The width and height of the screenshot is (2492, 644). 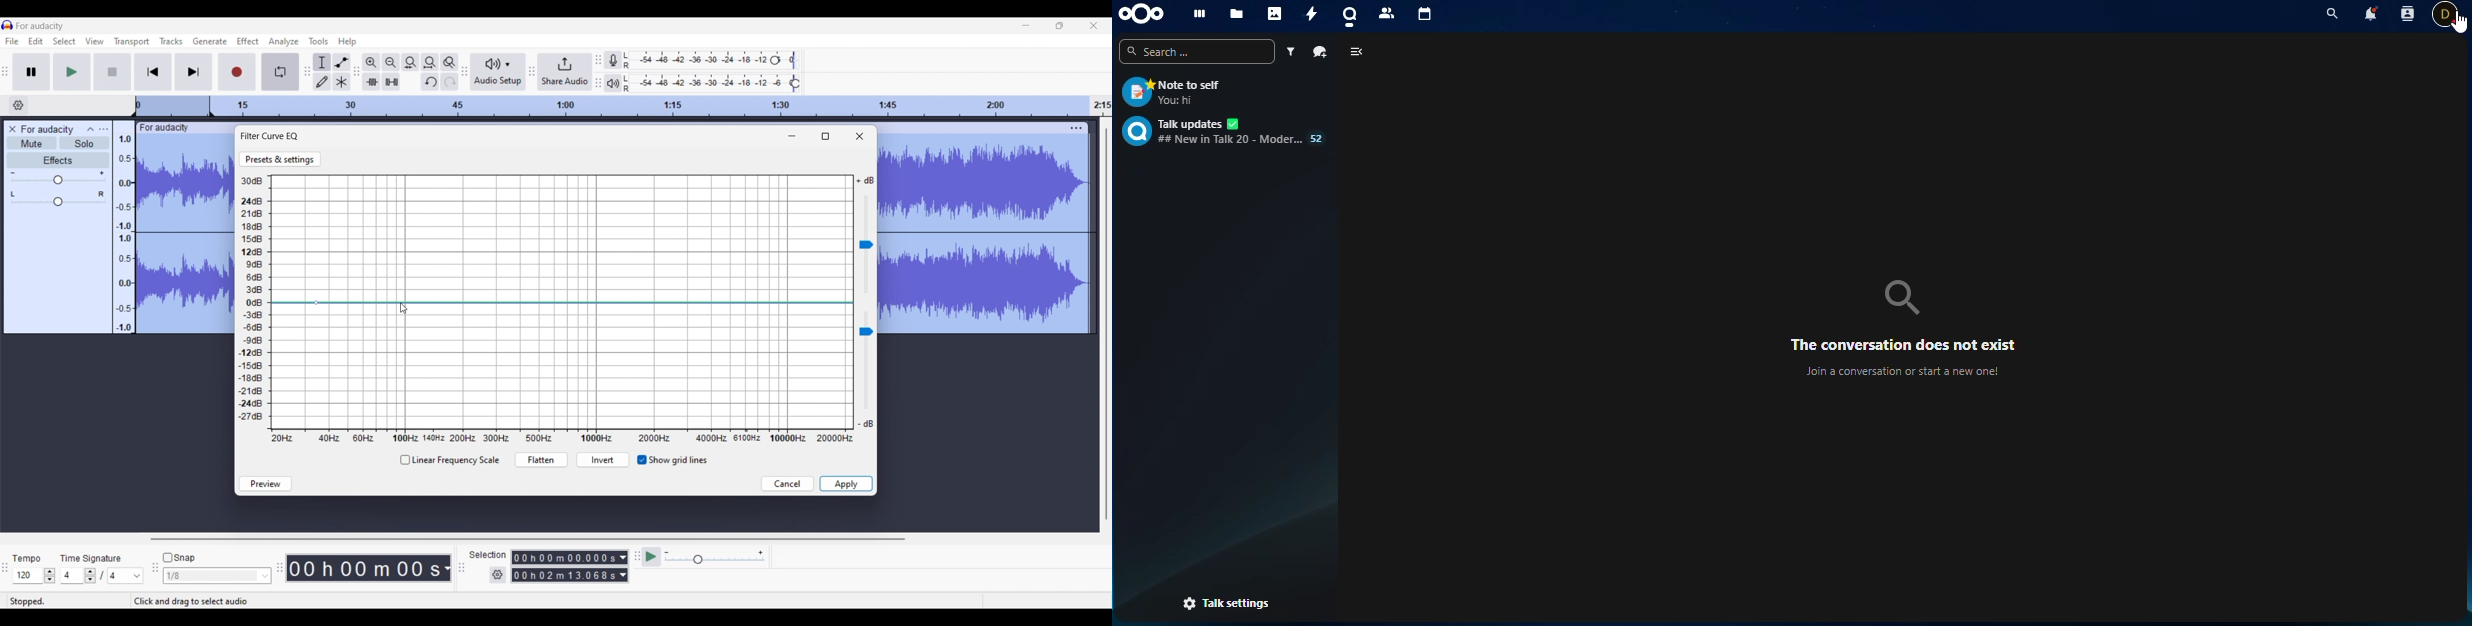 I want to click on Share audio, so click(x=566, y=72).